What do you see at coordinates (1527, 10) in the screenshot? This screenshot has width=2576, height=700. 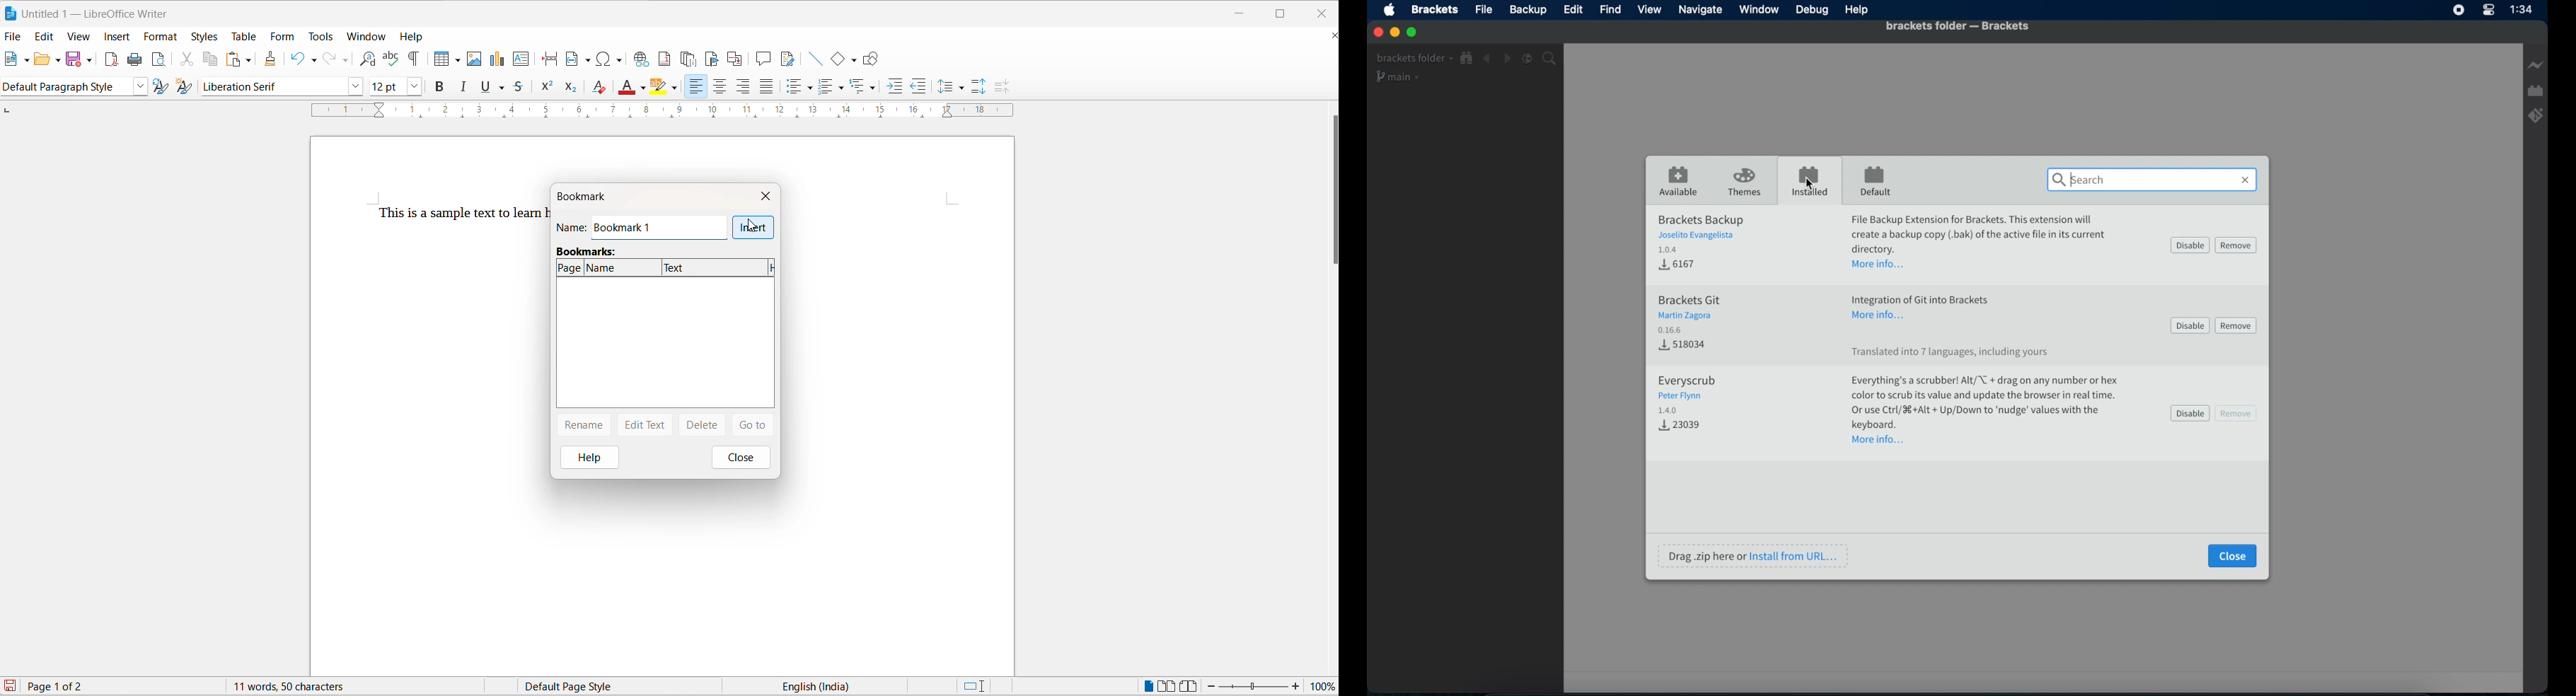 I see `Backup` at bounding box center [1527, 10].